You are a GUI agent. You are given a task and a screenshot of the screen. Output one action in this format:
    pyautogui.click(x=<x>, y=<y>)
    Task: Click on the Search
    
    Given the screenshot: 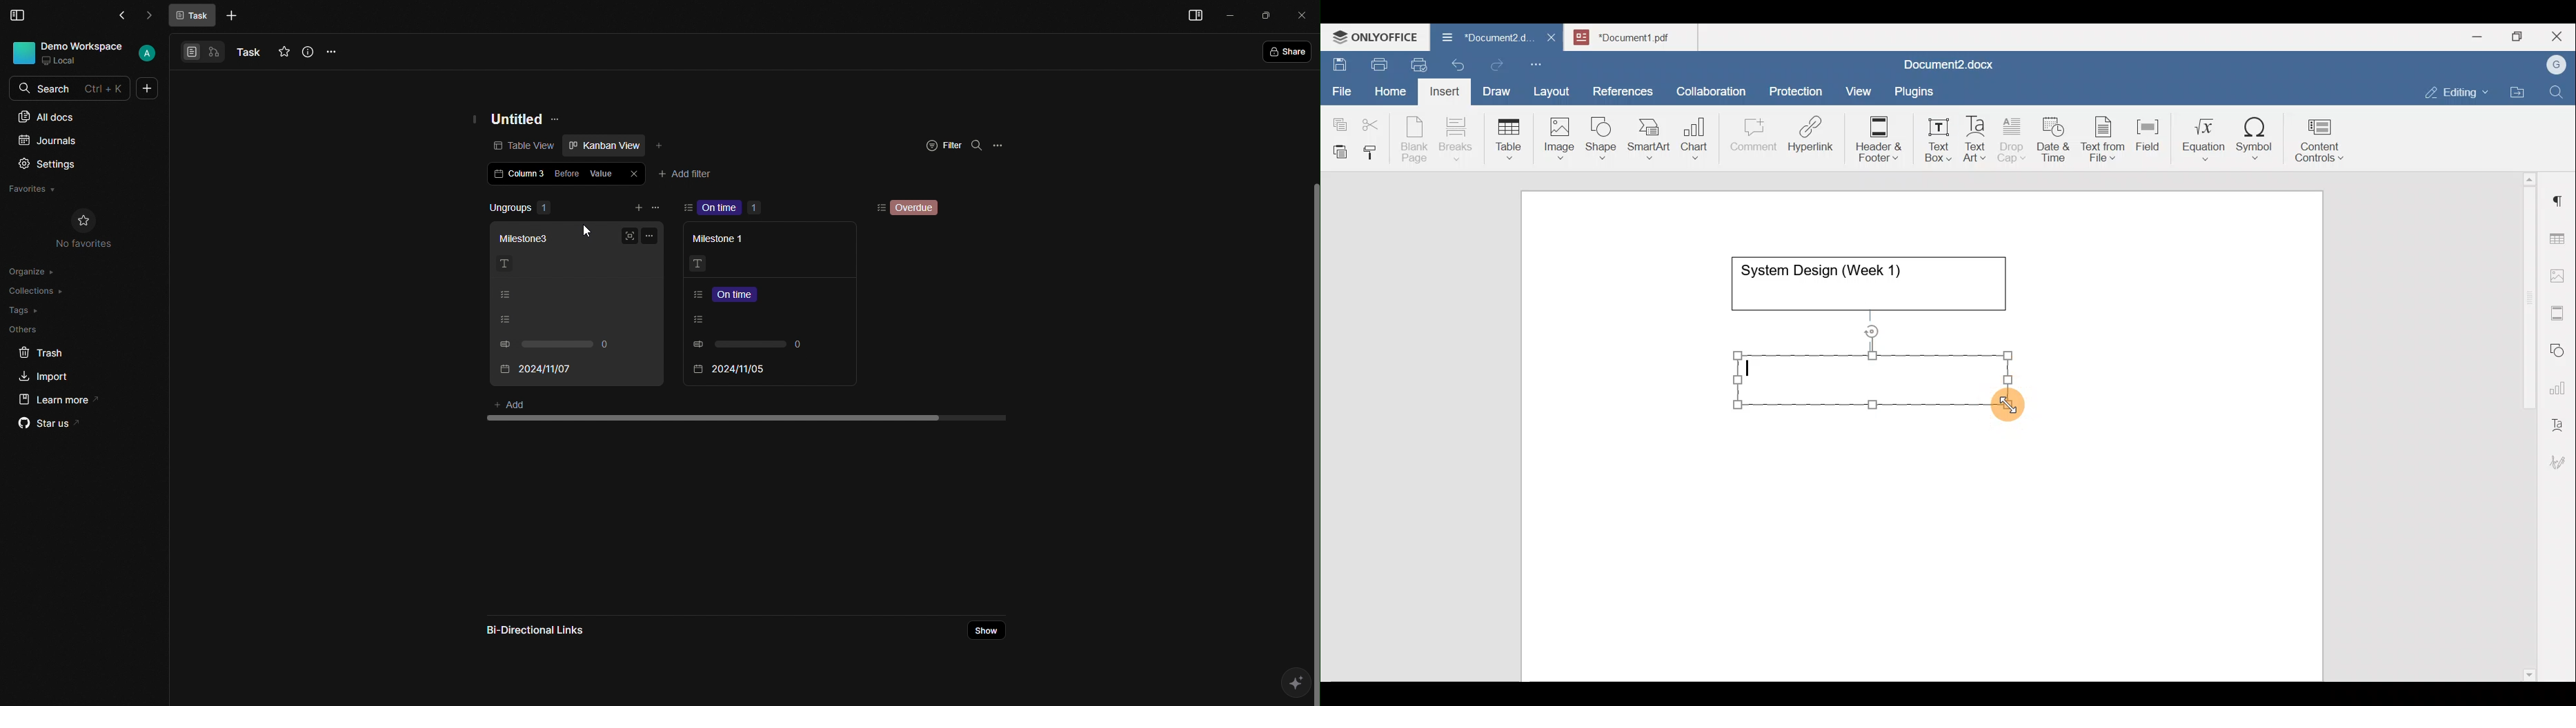 What is the action you would take?
    pyautogui.click(x=978, y=147)
    